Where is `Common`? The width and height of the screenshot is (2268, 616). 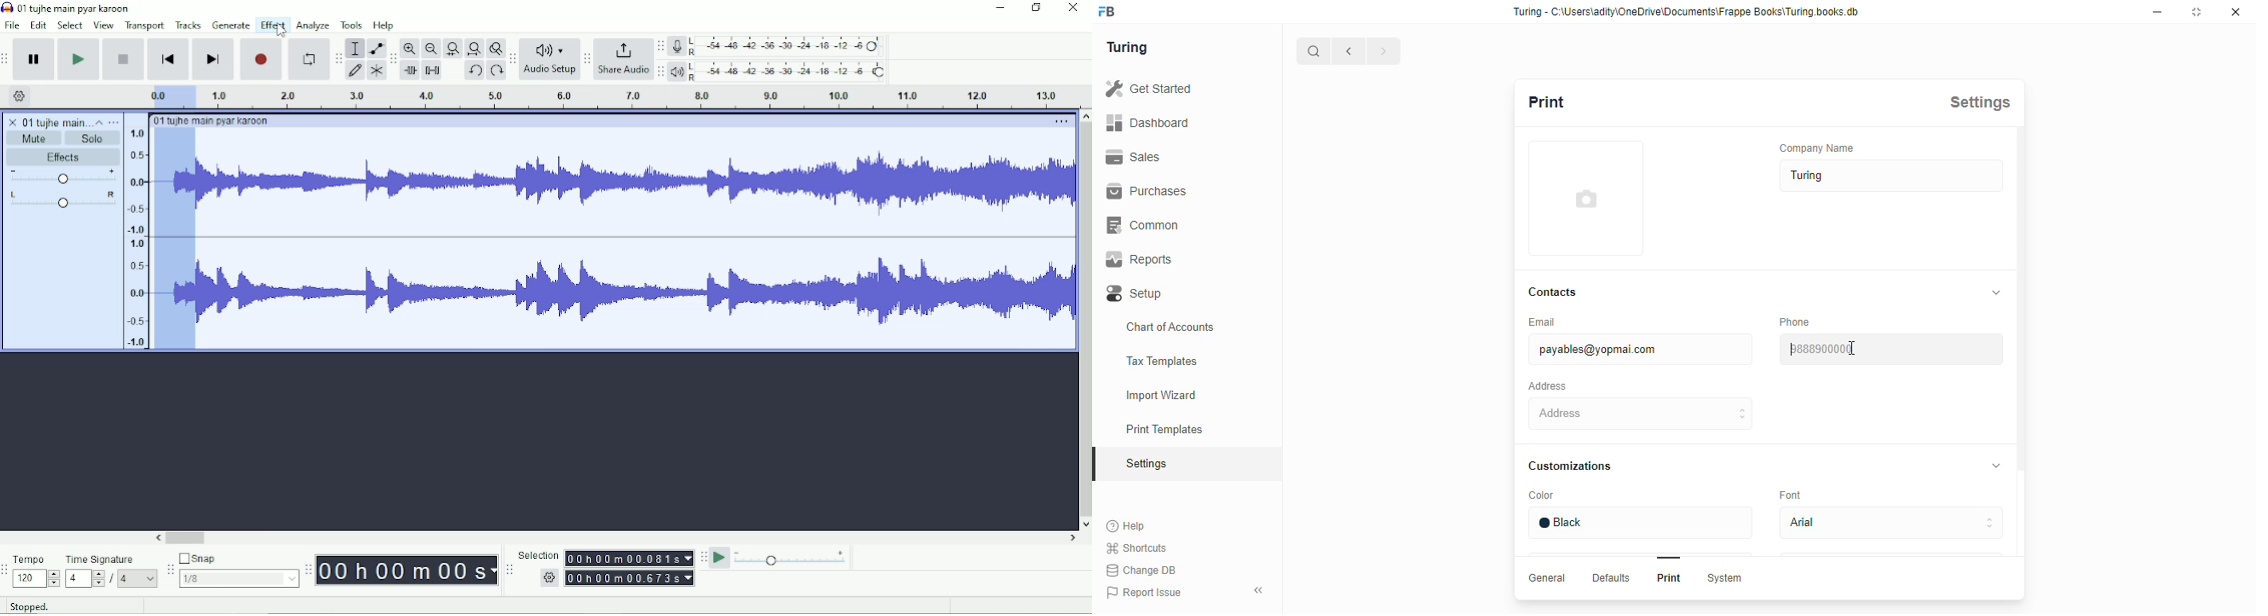
Common is located at coordinates (1184, 223).